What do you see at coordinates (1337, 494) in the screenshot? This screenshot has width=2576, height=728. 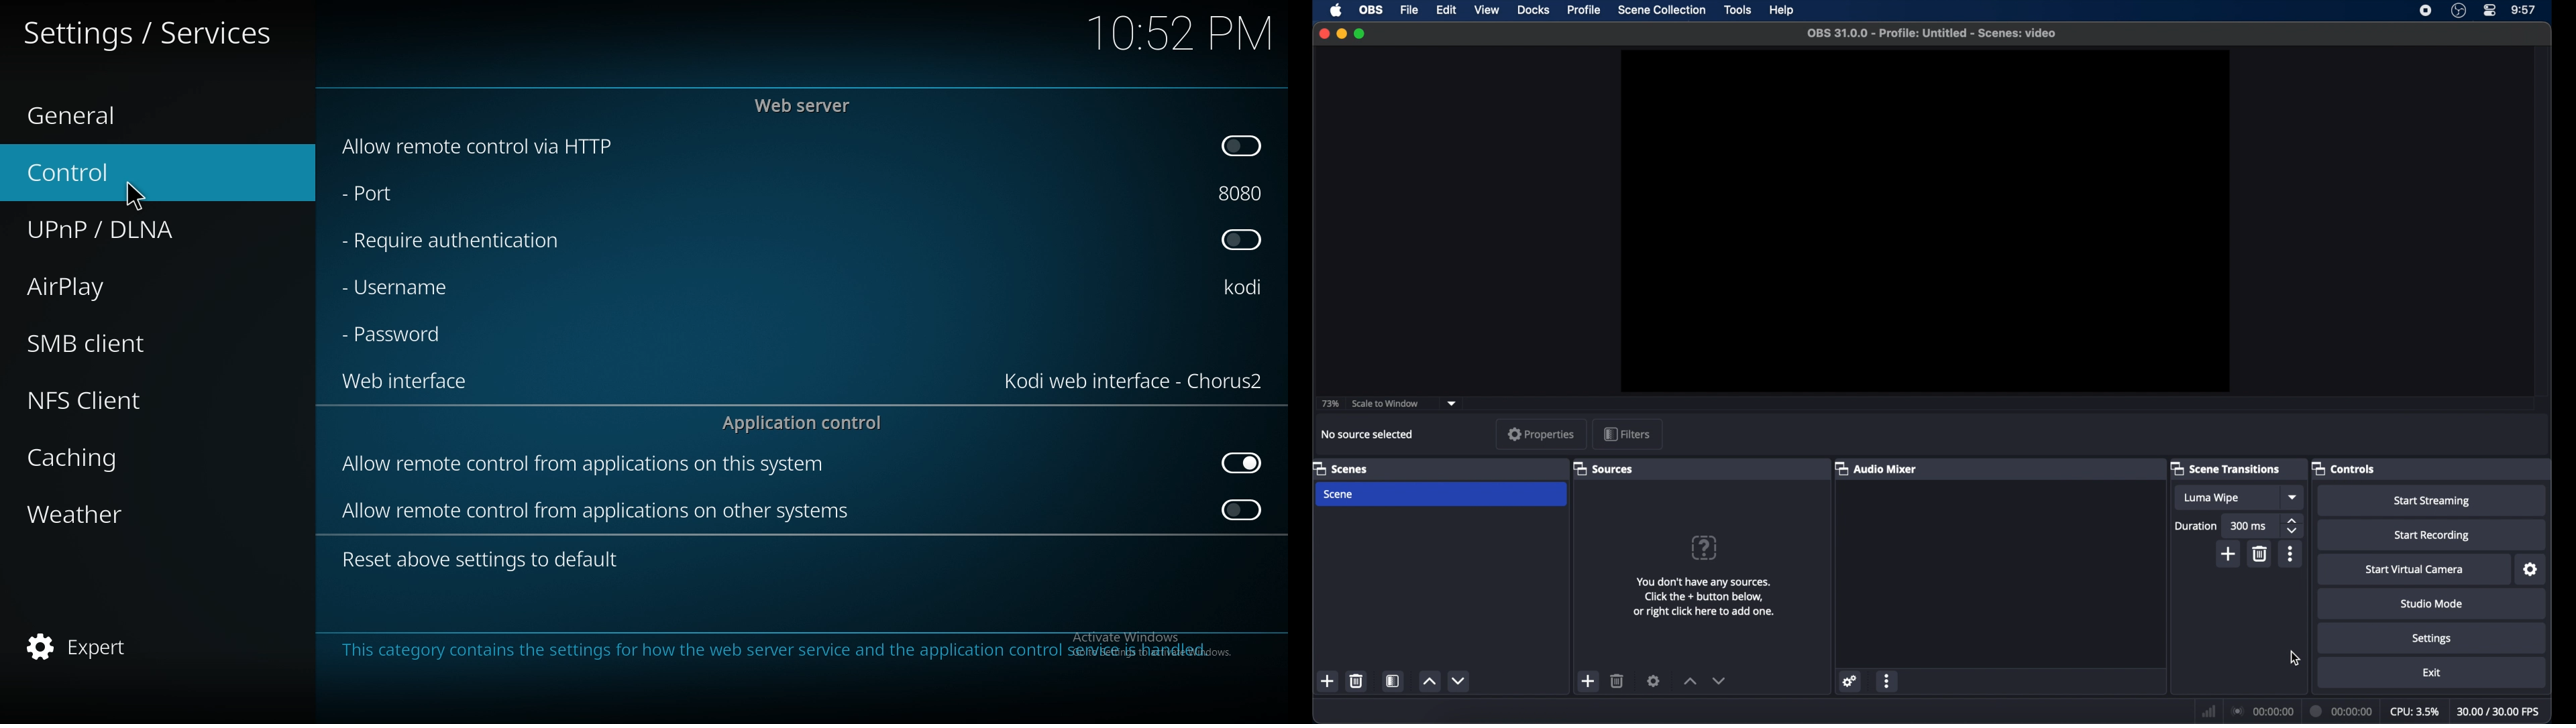 I see `scene` at bounding box center [1337, 494].